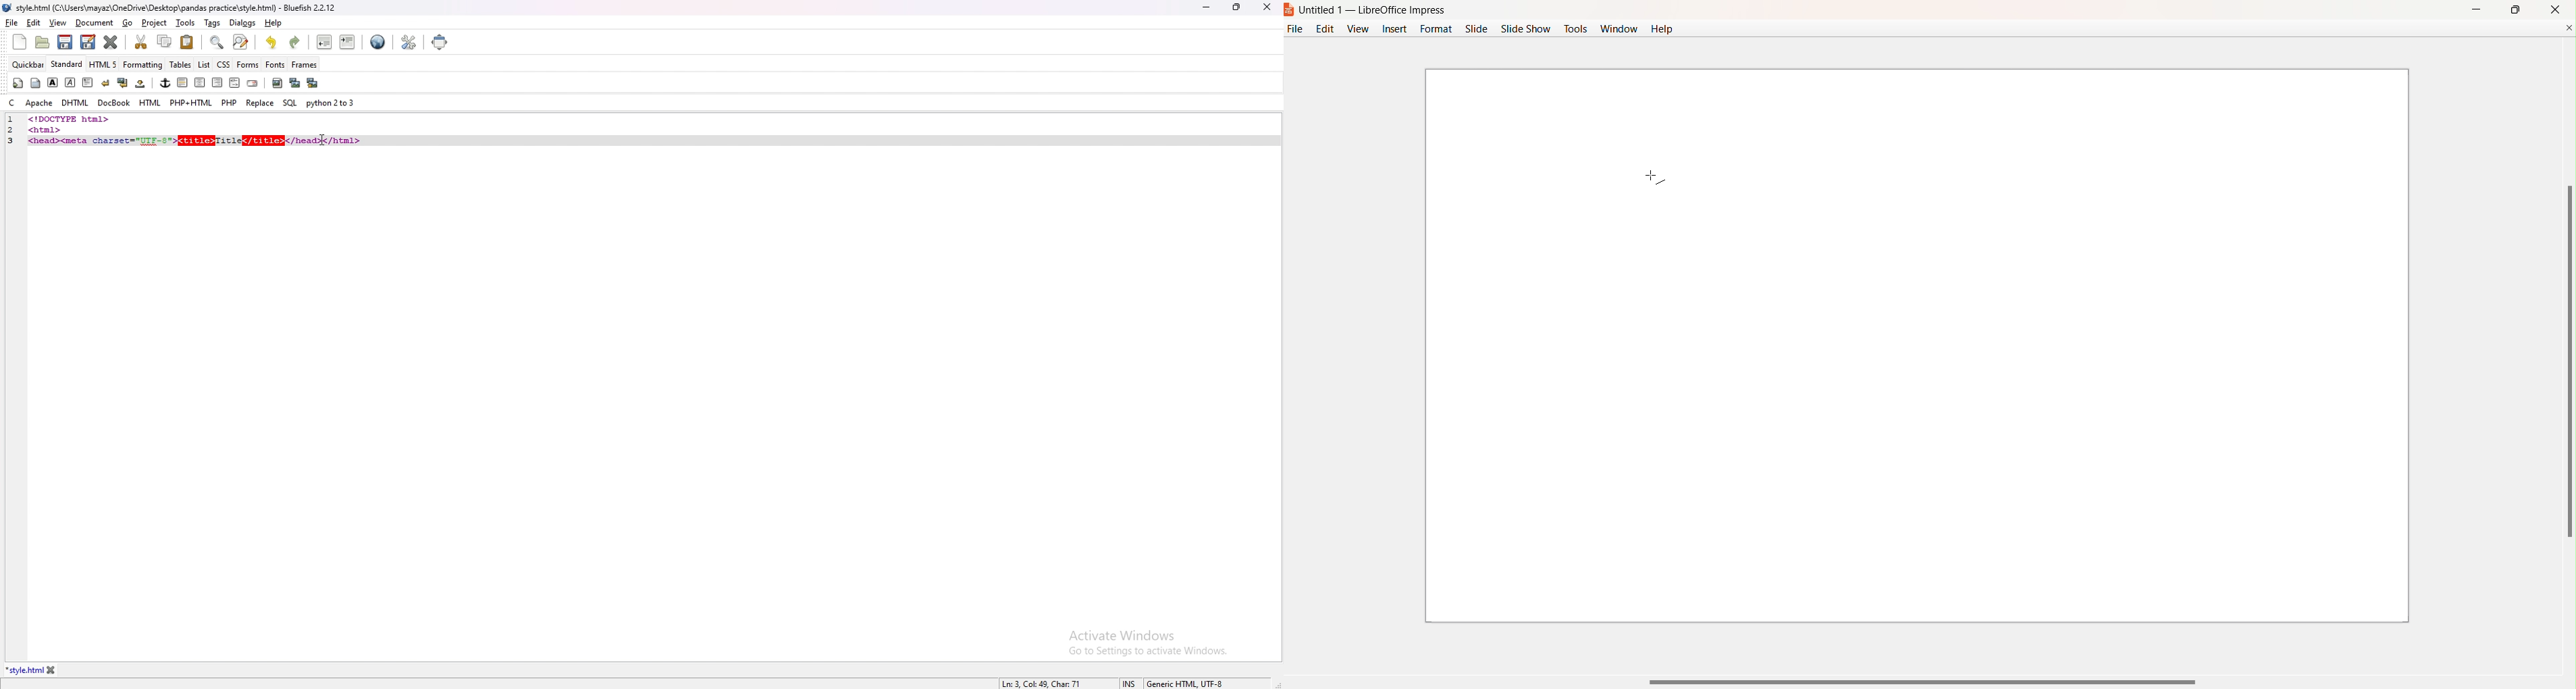 This screenshot has width=2576, height=700. I want to click on edit, so click(34, 23).